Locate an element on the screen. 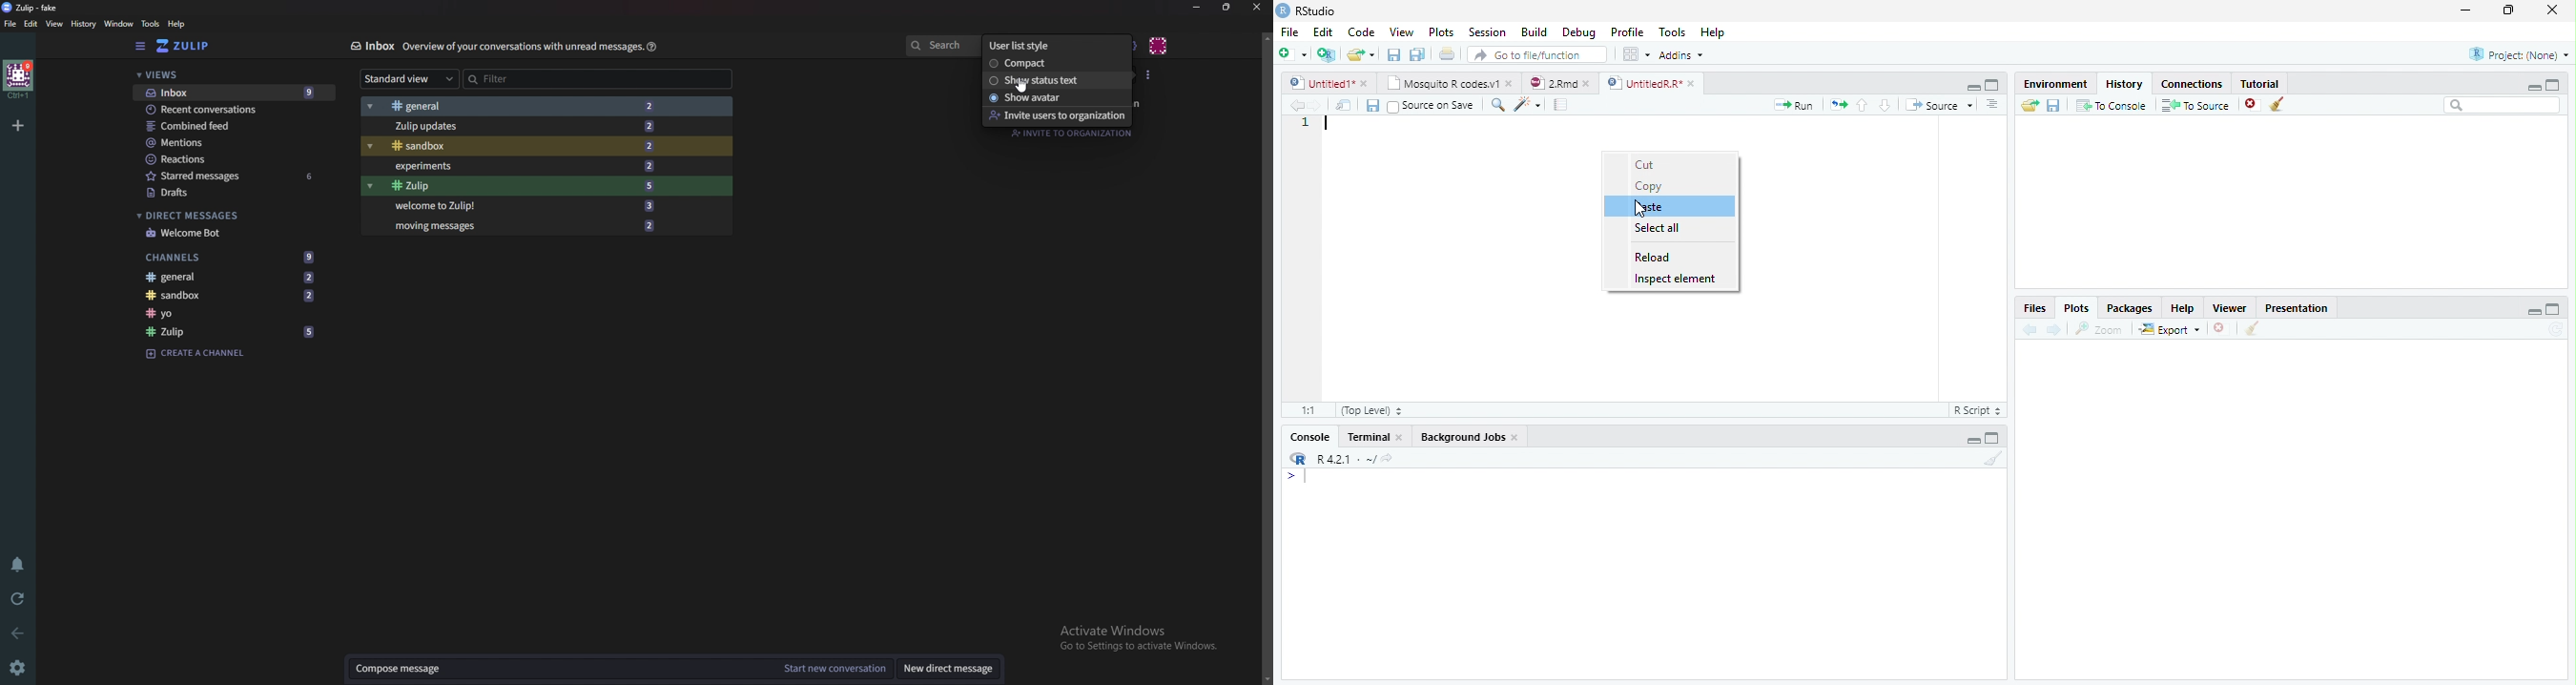 The width and height of the screenshot is (2576, 700). direct messages is located at coordinates (228, 215).